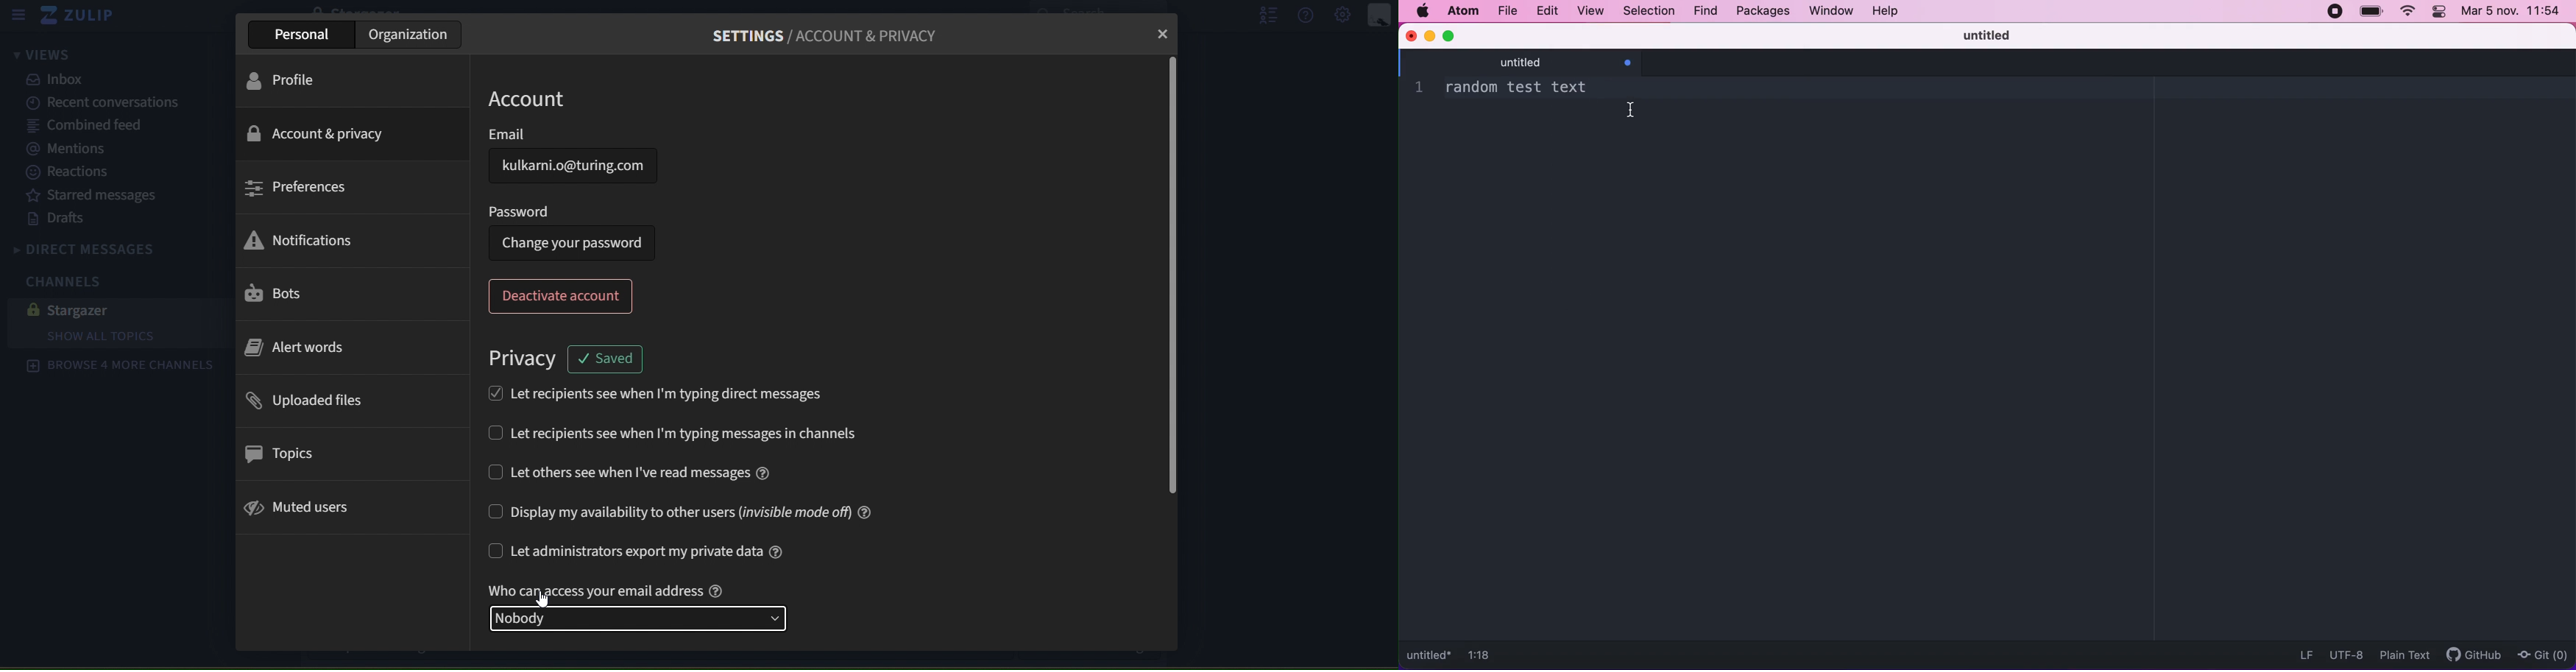  I want to click on file title, so click(1430, 657).